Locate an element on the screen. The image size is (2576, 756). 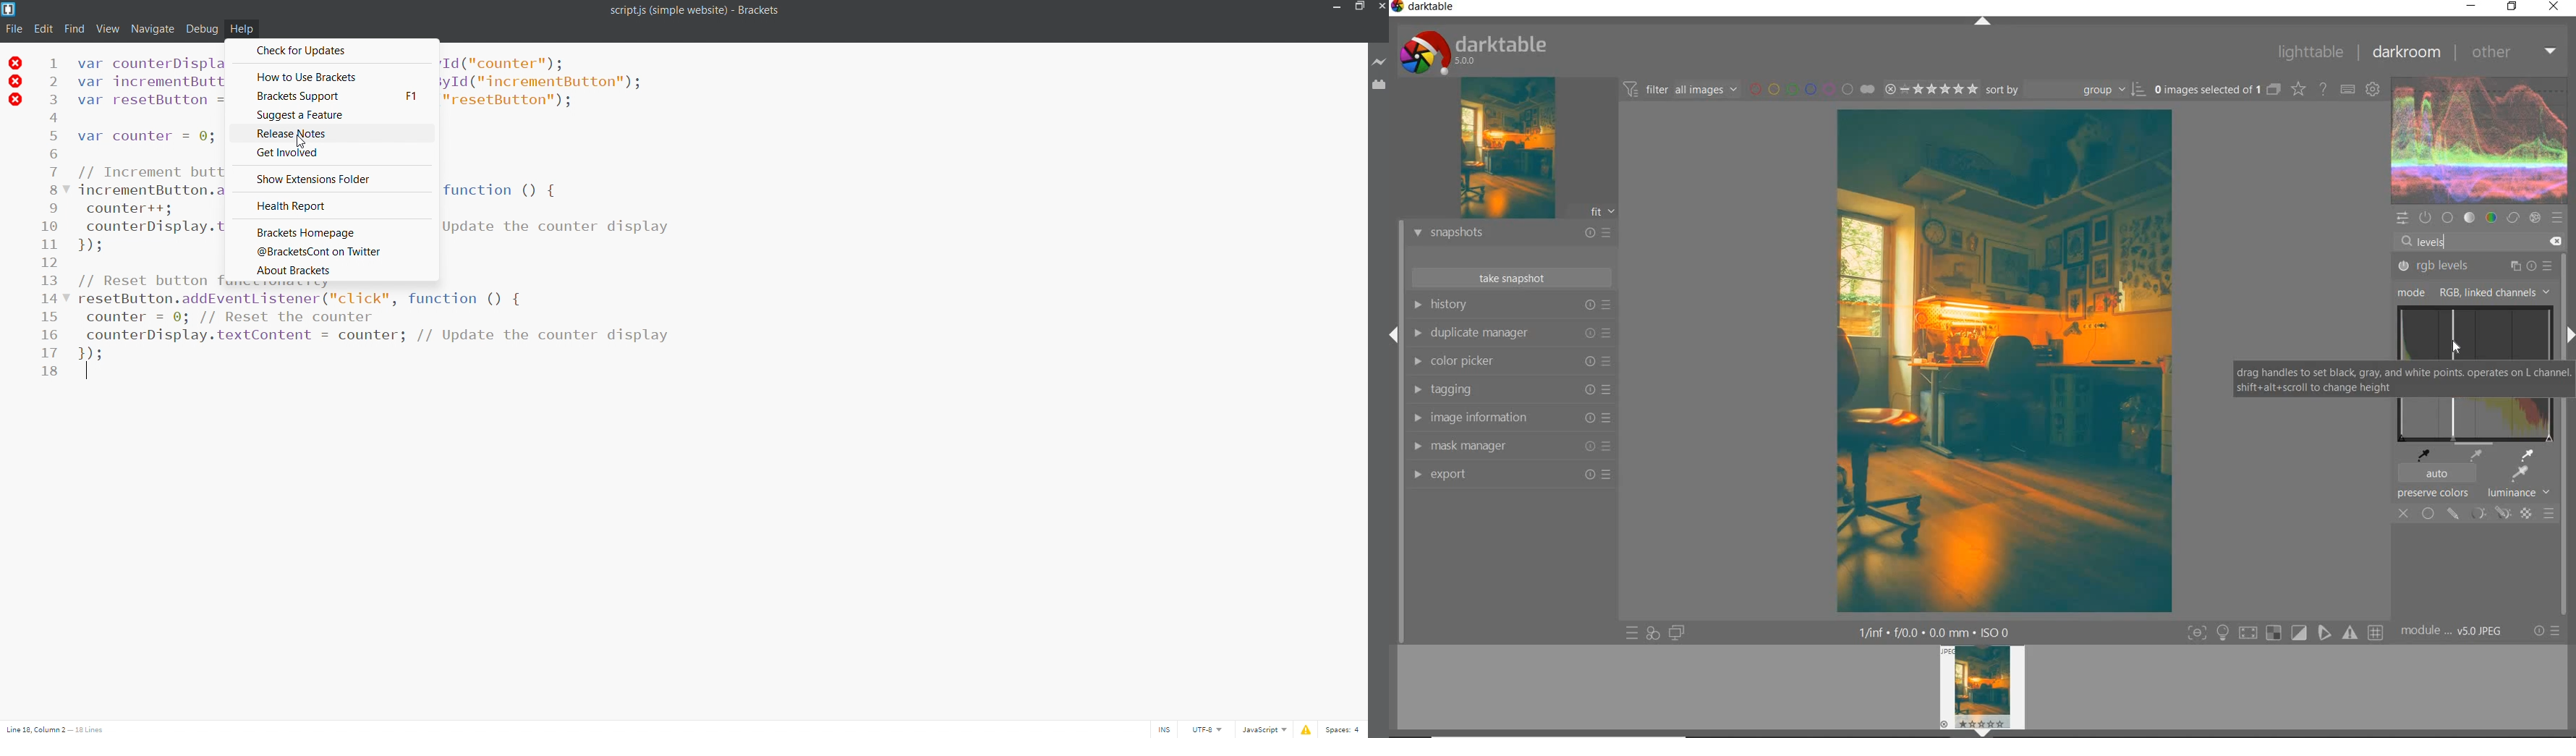
module is located at coordinates (2451, 629).